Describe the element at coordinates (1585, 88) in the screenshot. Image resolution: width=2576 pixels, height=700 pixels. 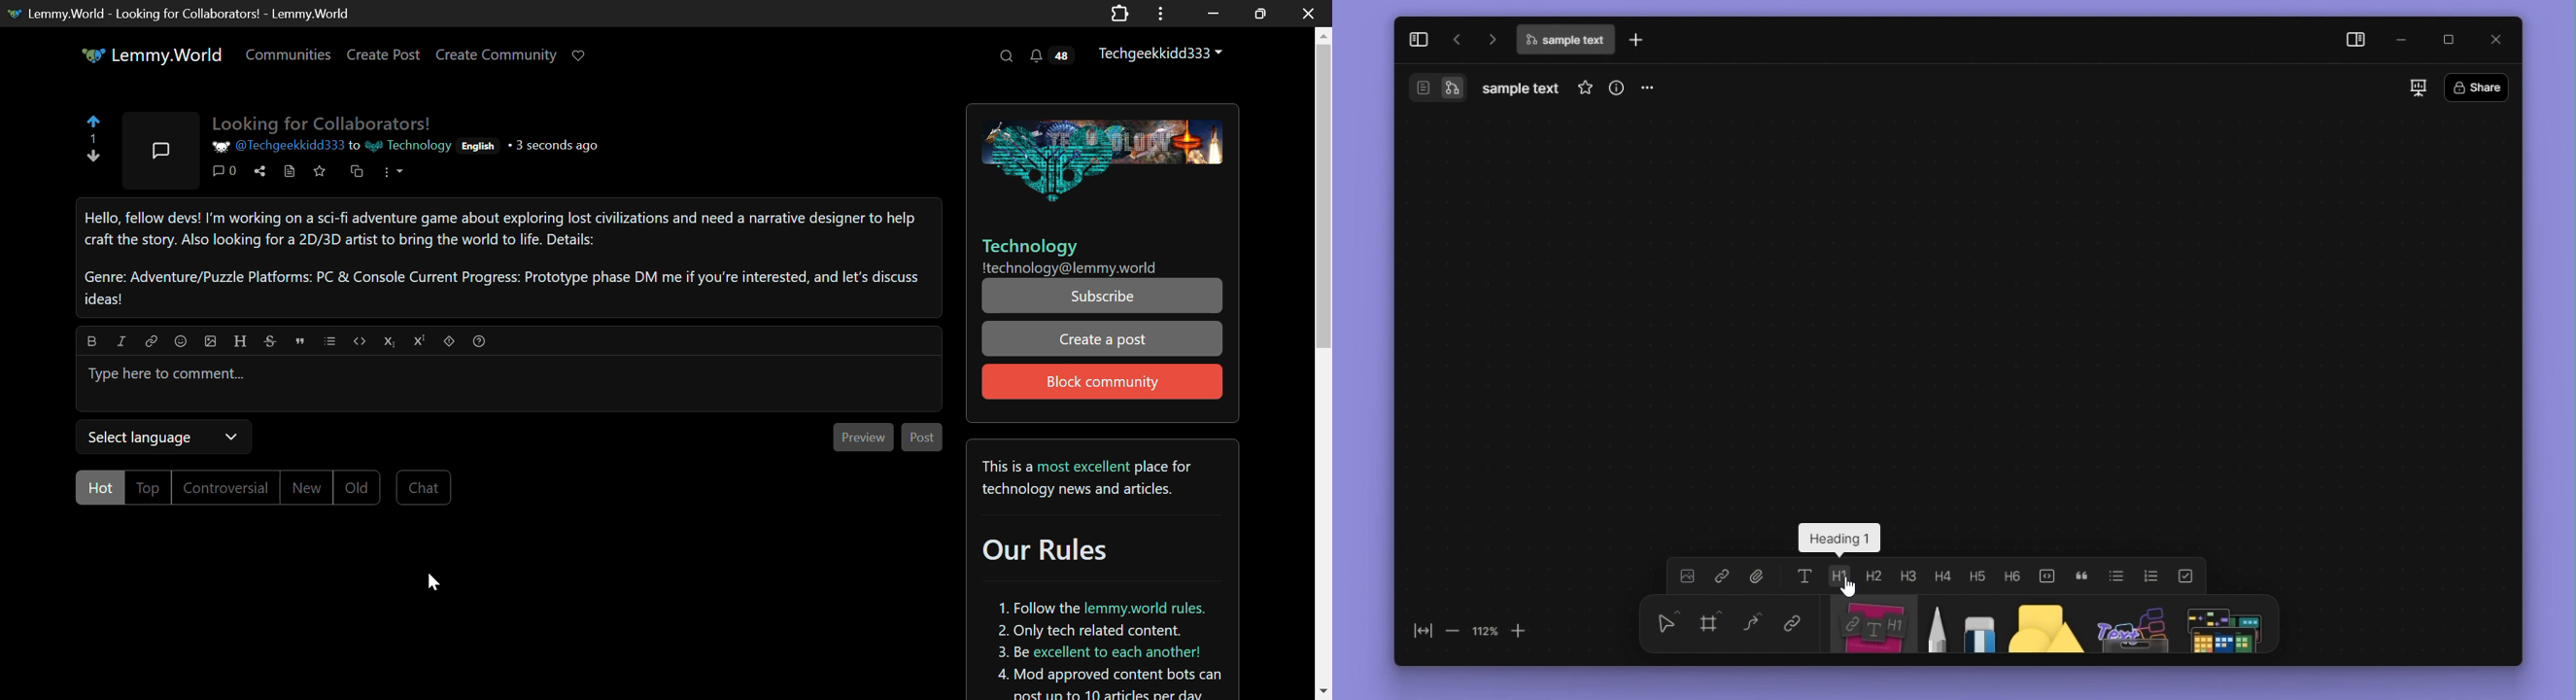
I see `favourite` at that location.